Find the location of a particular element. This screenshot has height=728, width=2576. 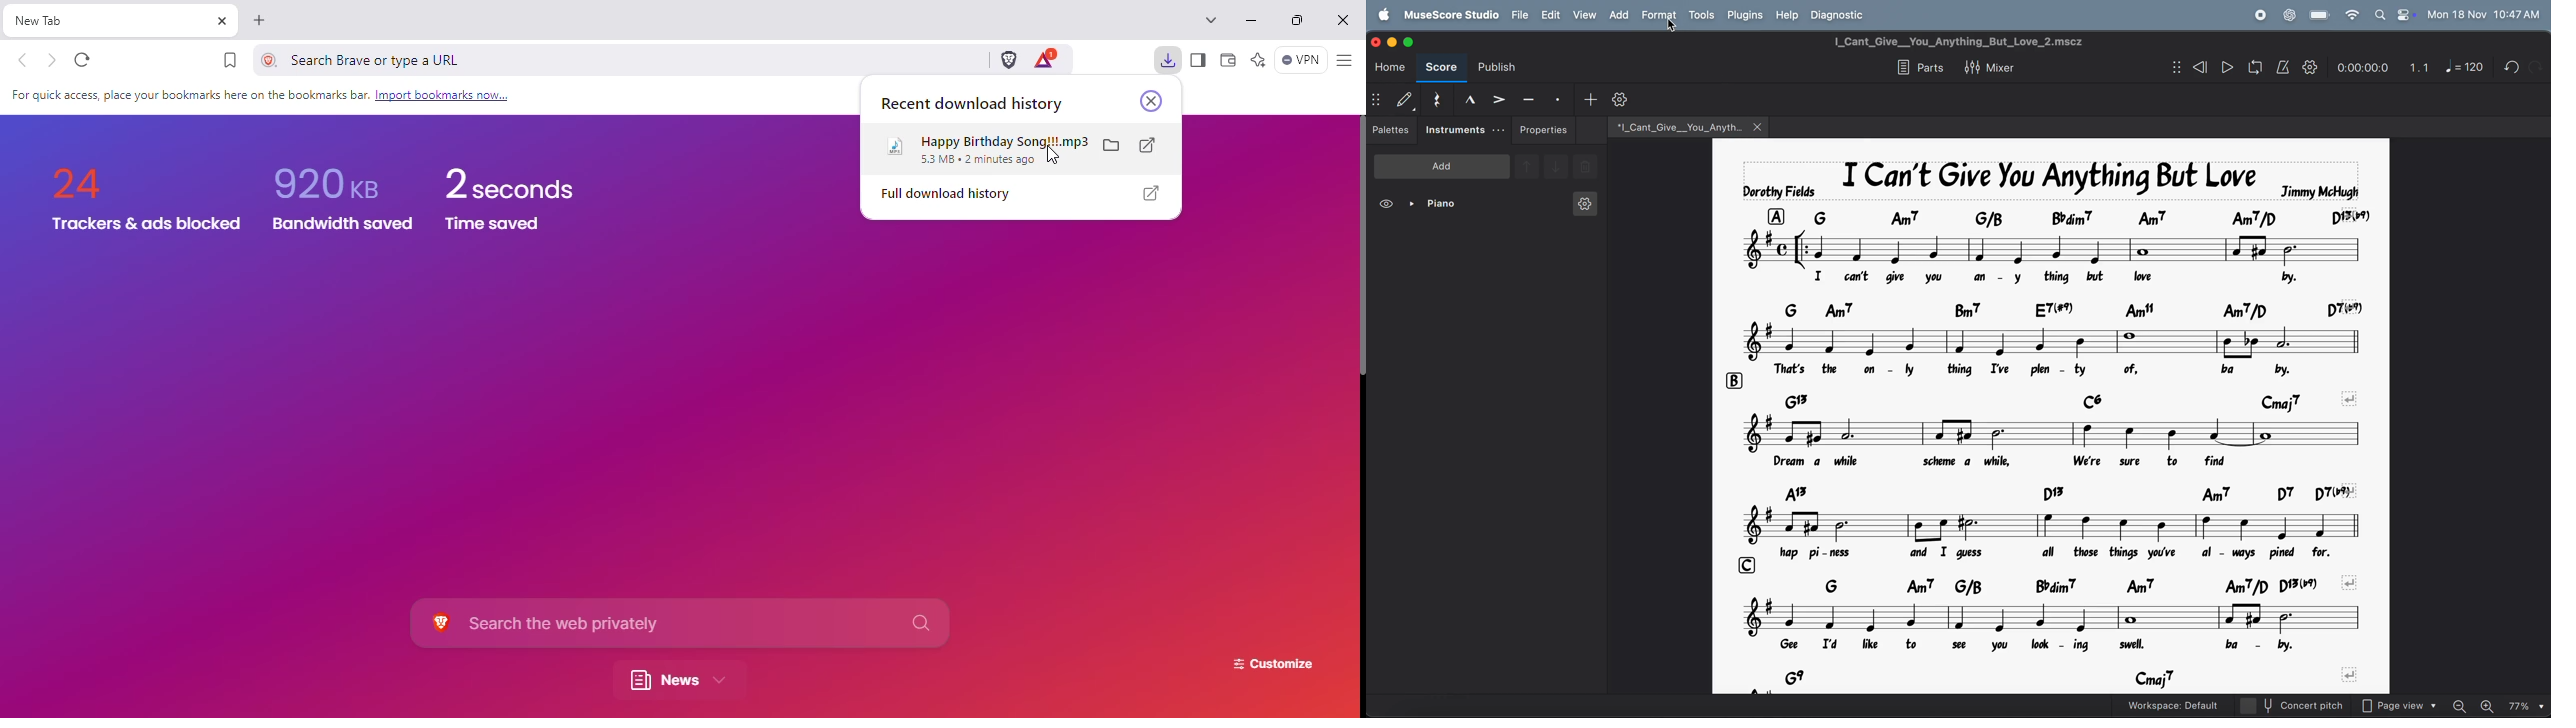

lyrics is located at coordinates (2054, 279).